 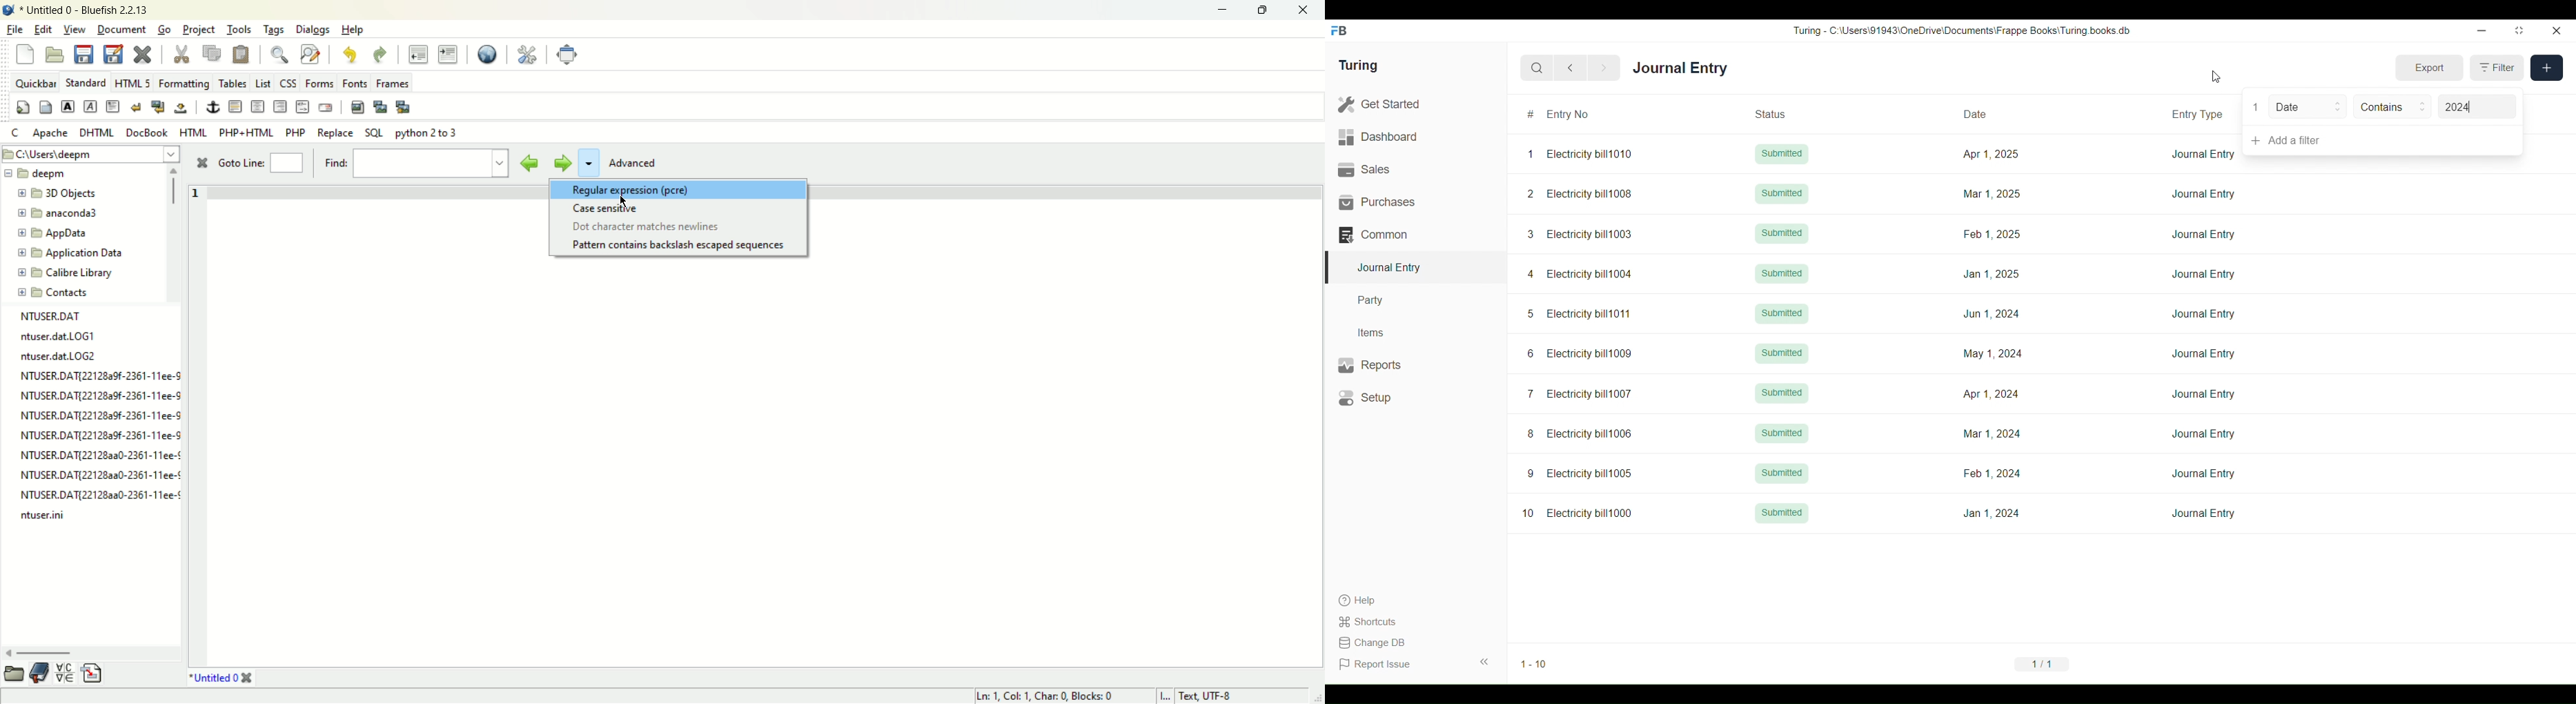 I want to click on paste, so click(x=241, y=54).